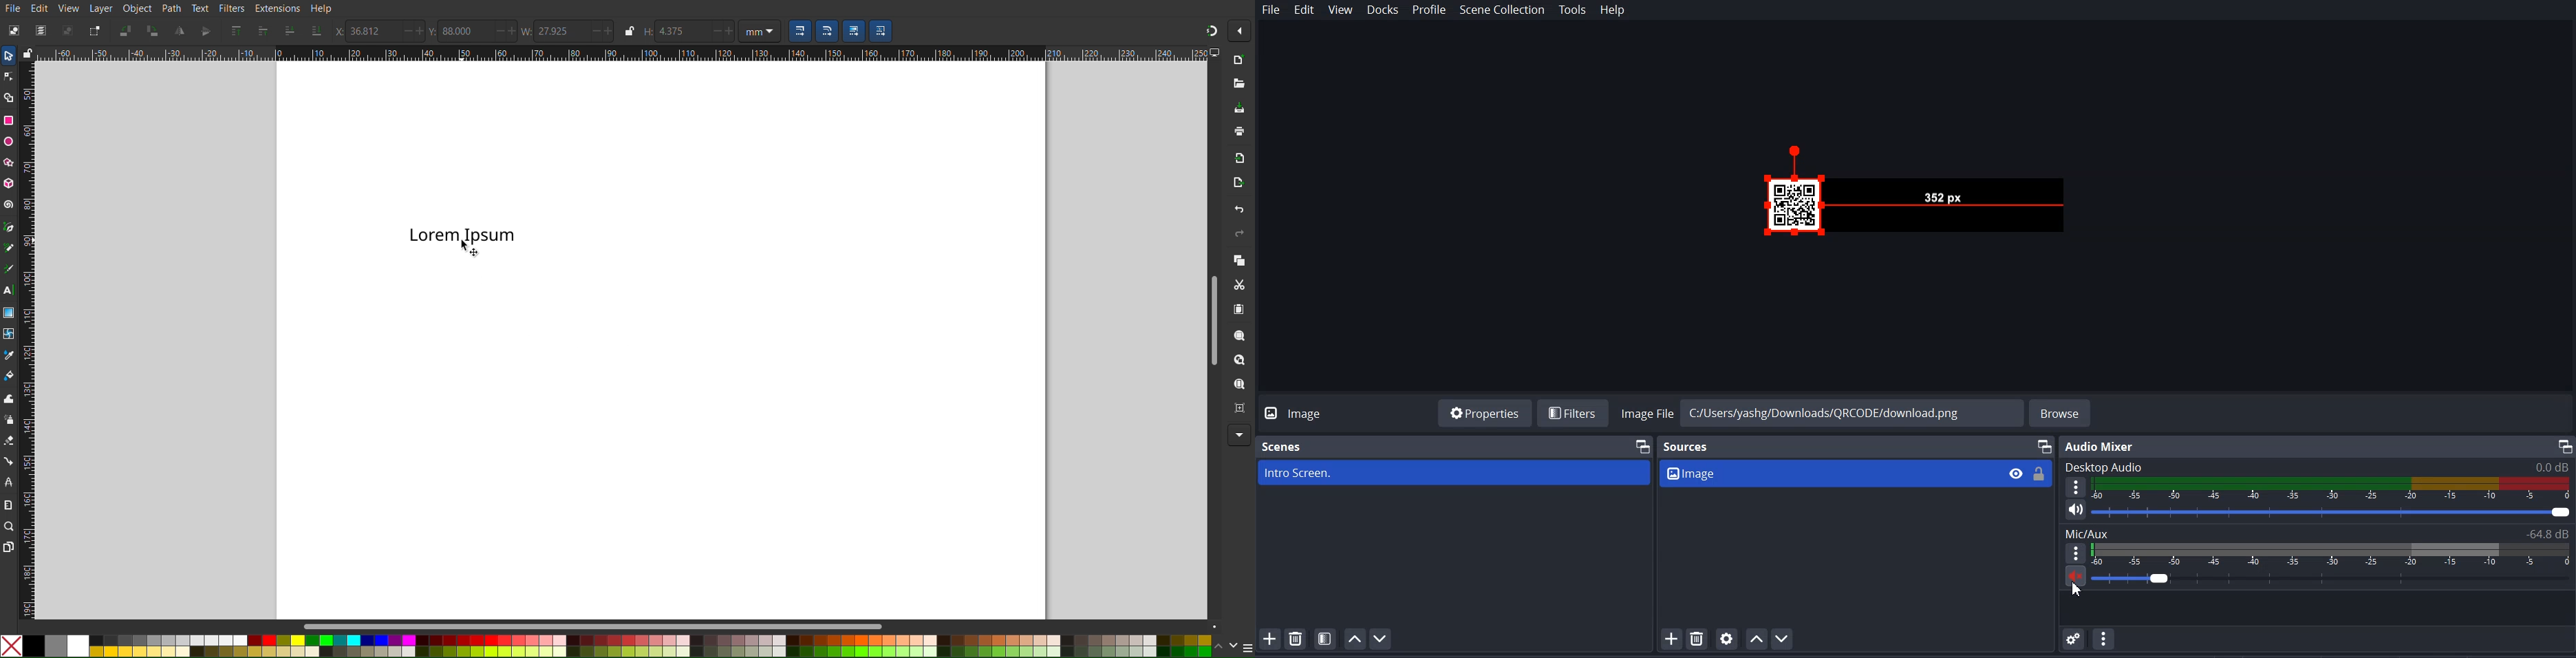  What do you see at coordinates (1239, 131) in the screenshot?
I see `Print` at bounding box center [1239, 131].